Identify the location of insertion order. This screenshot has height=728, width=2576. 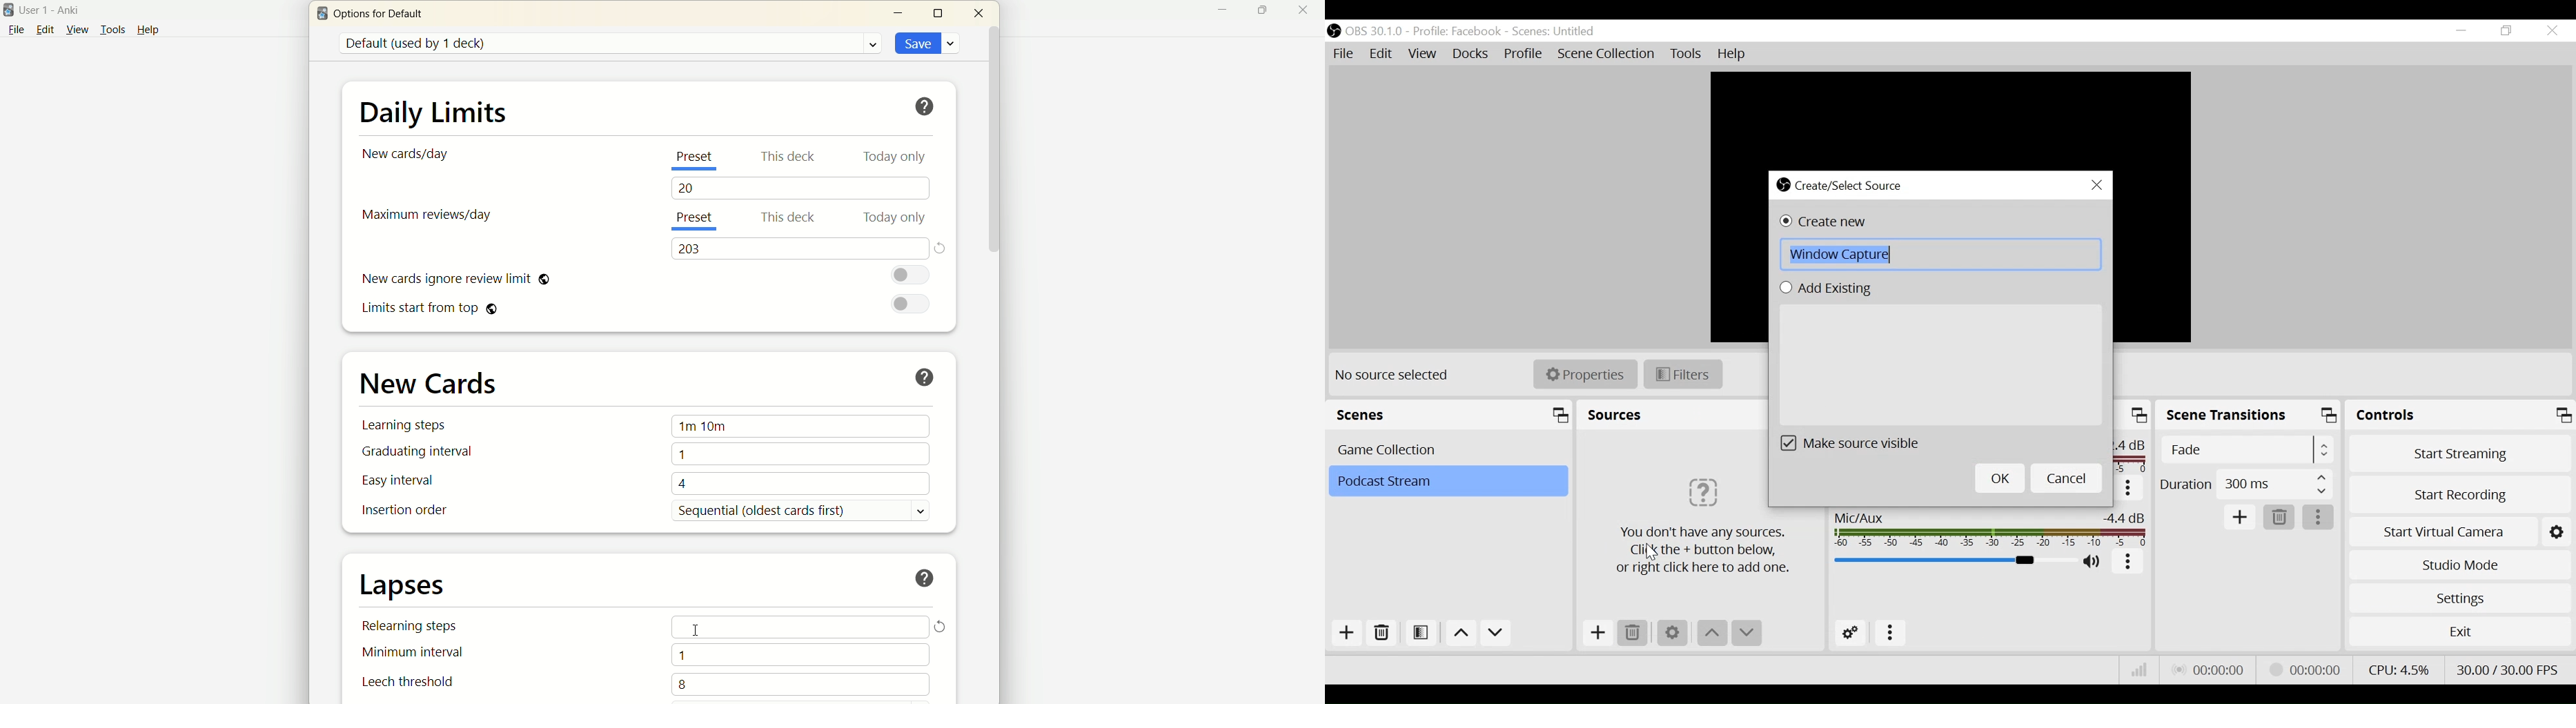
(403, 511).